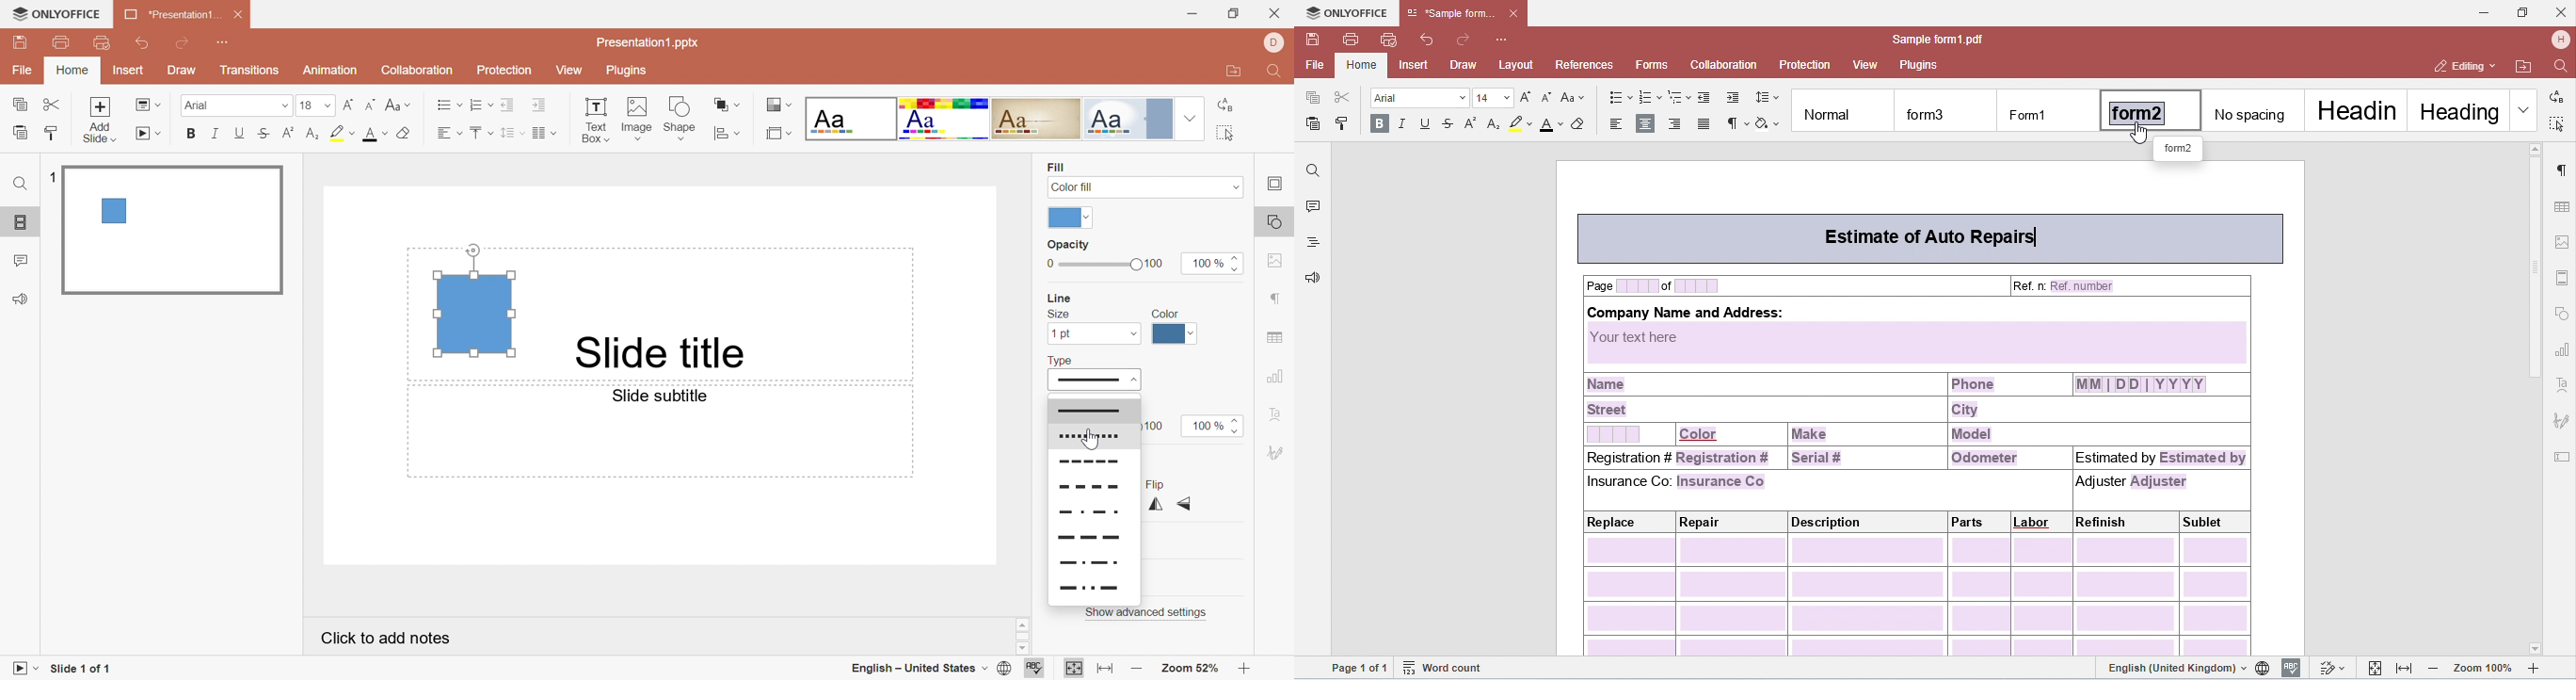 This screenshot has height=700, width=2576. What do you see at coordinates (22, 71) in the screenshot?
I see `File` at bounding box center [22, 71].